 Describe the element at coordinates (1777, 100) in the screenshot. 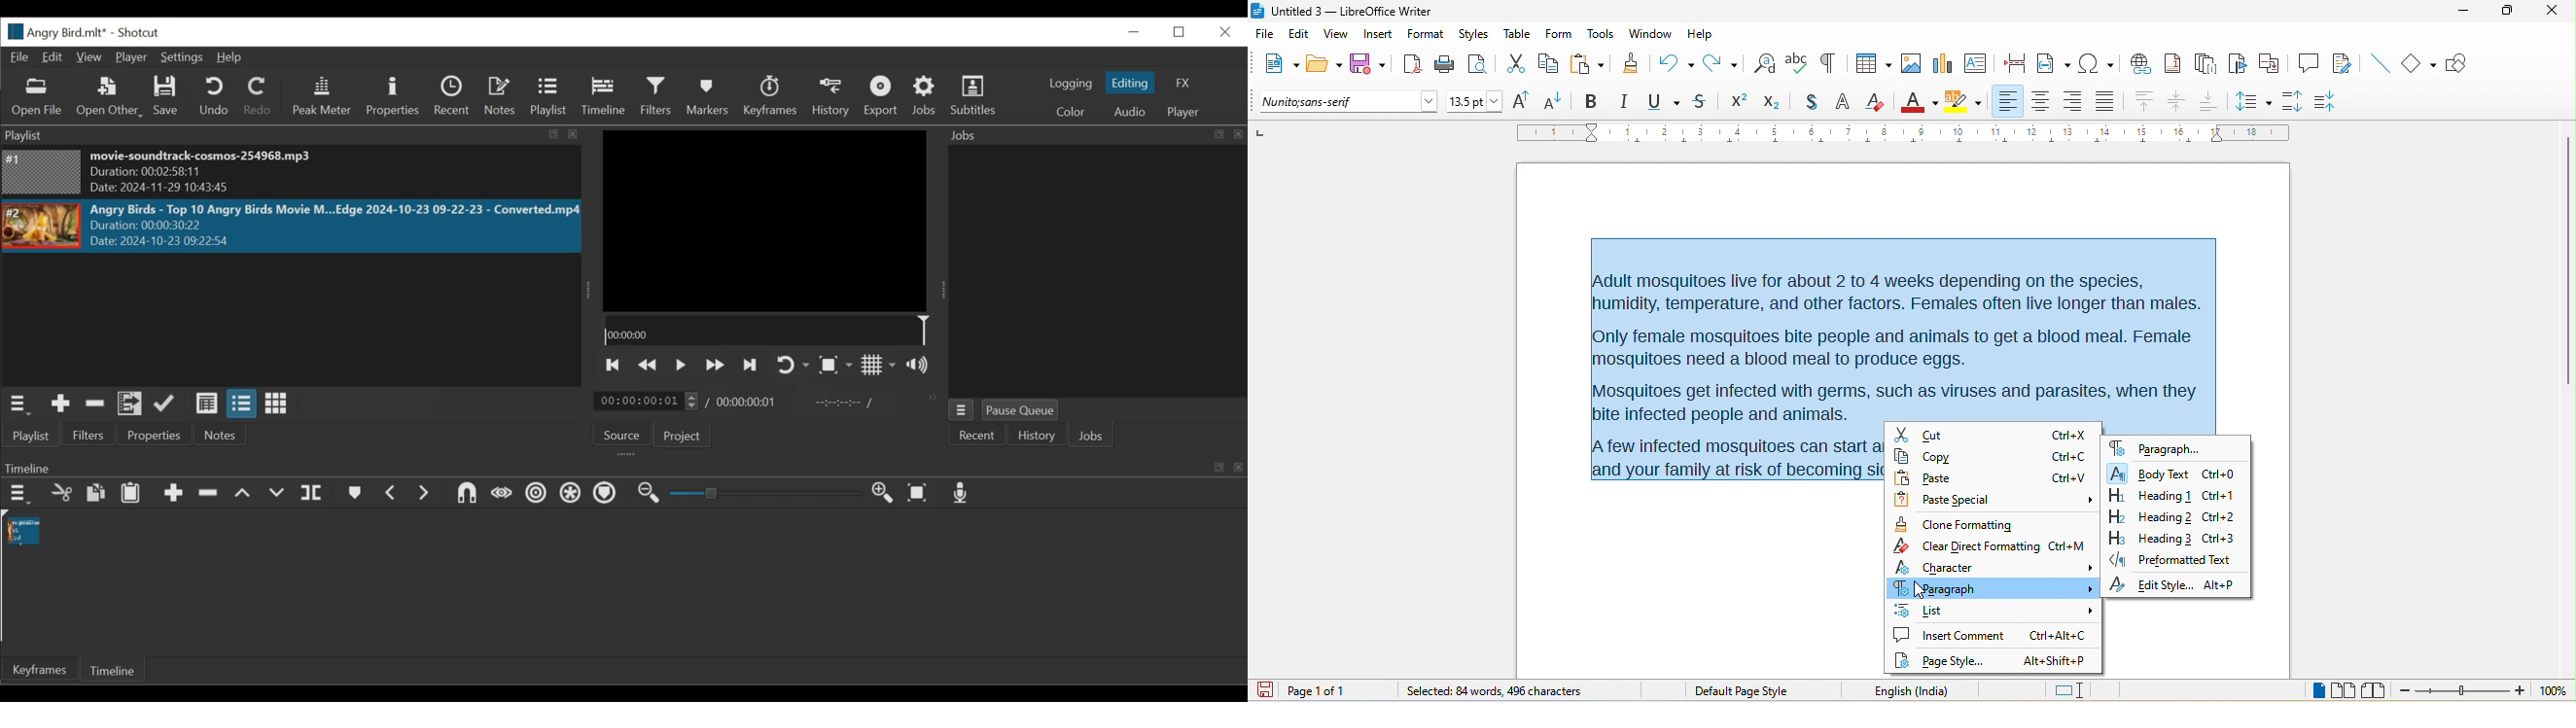

I see `subscript` at that location.